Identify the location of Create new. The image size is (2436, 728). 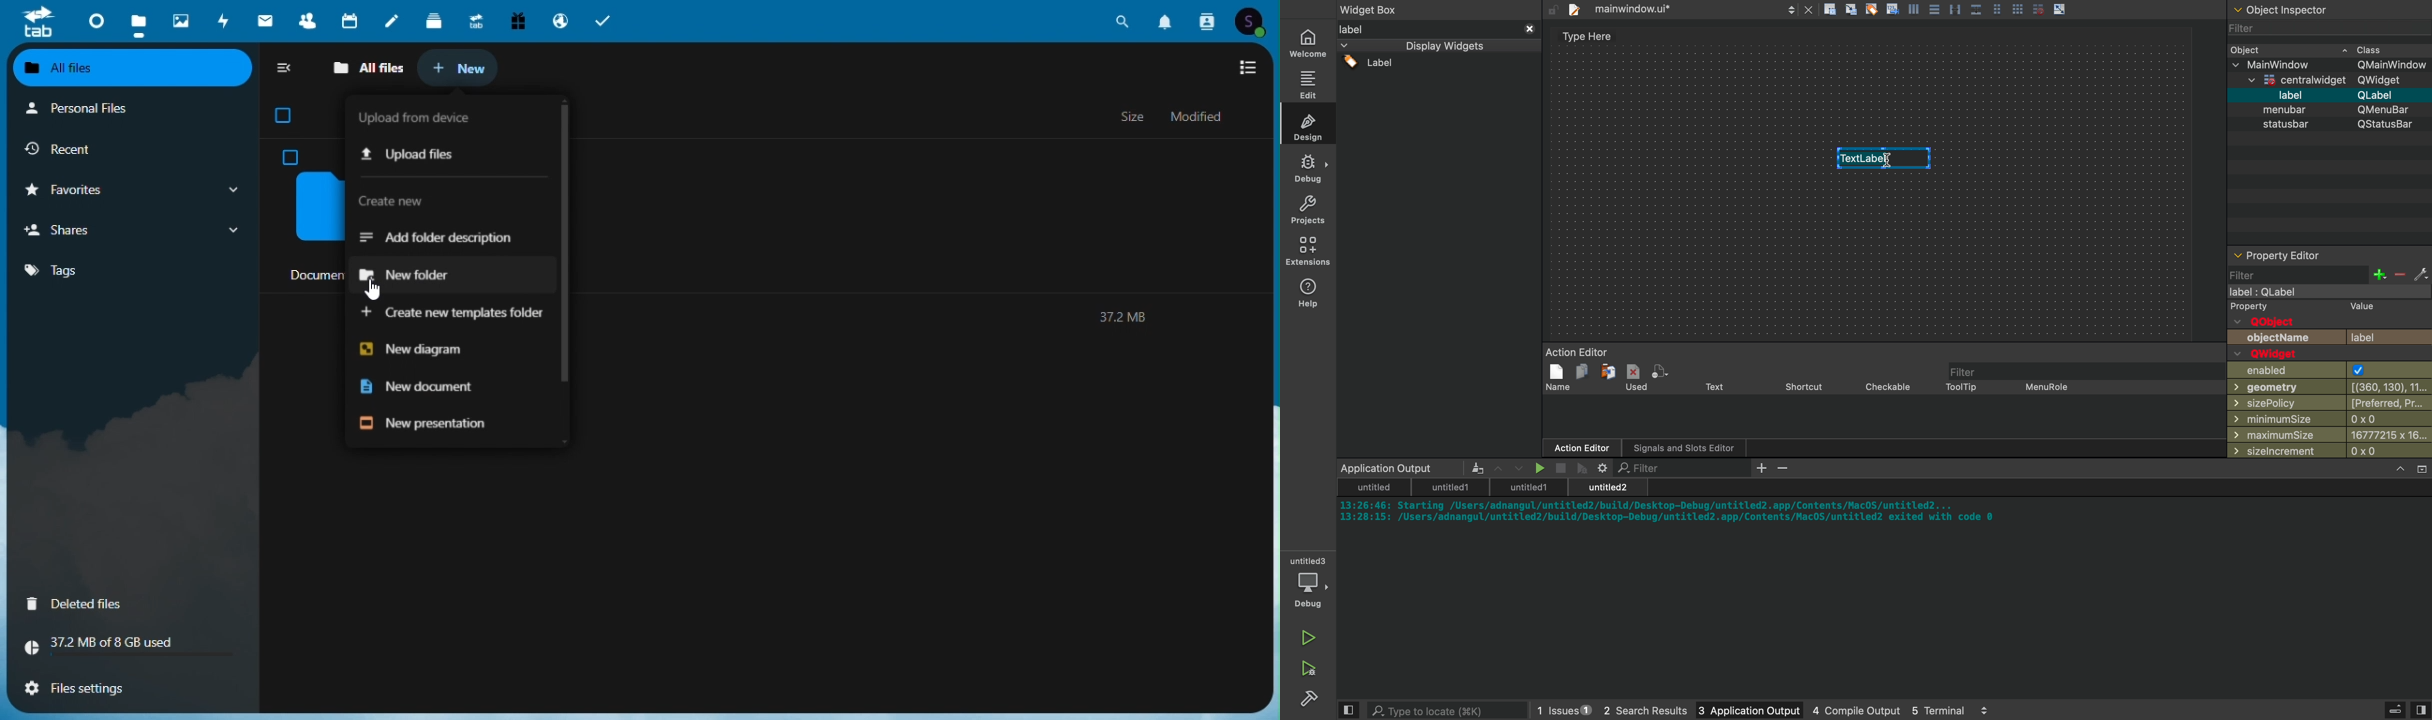
(406, 201).